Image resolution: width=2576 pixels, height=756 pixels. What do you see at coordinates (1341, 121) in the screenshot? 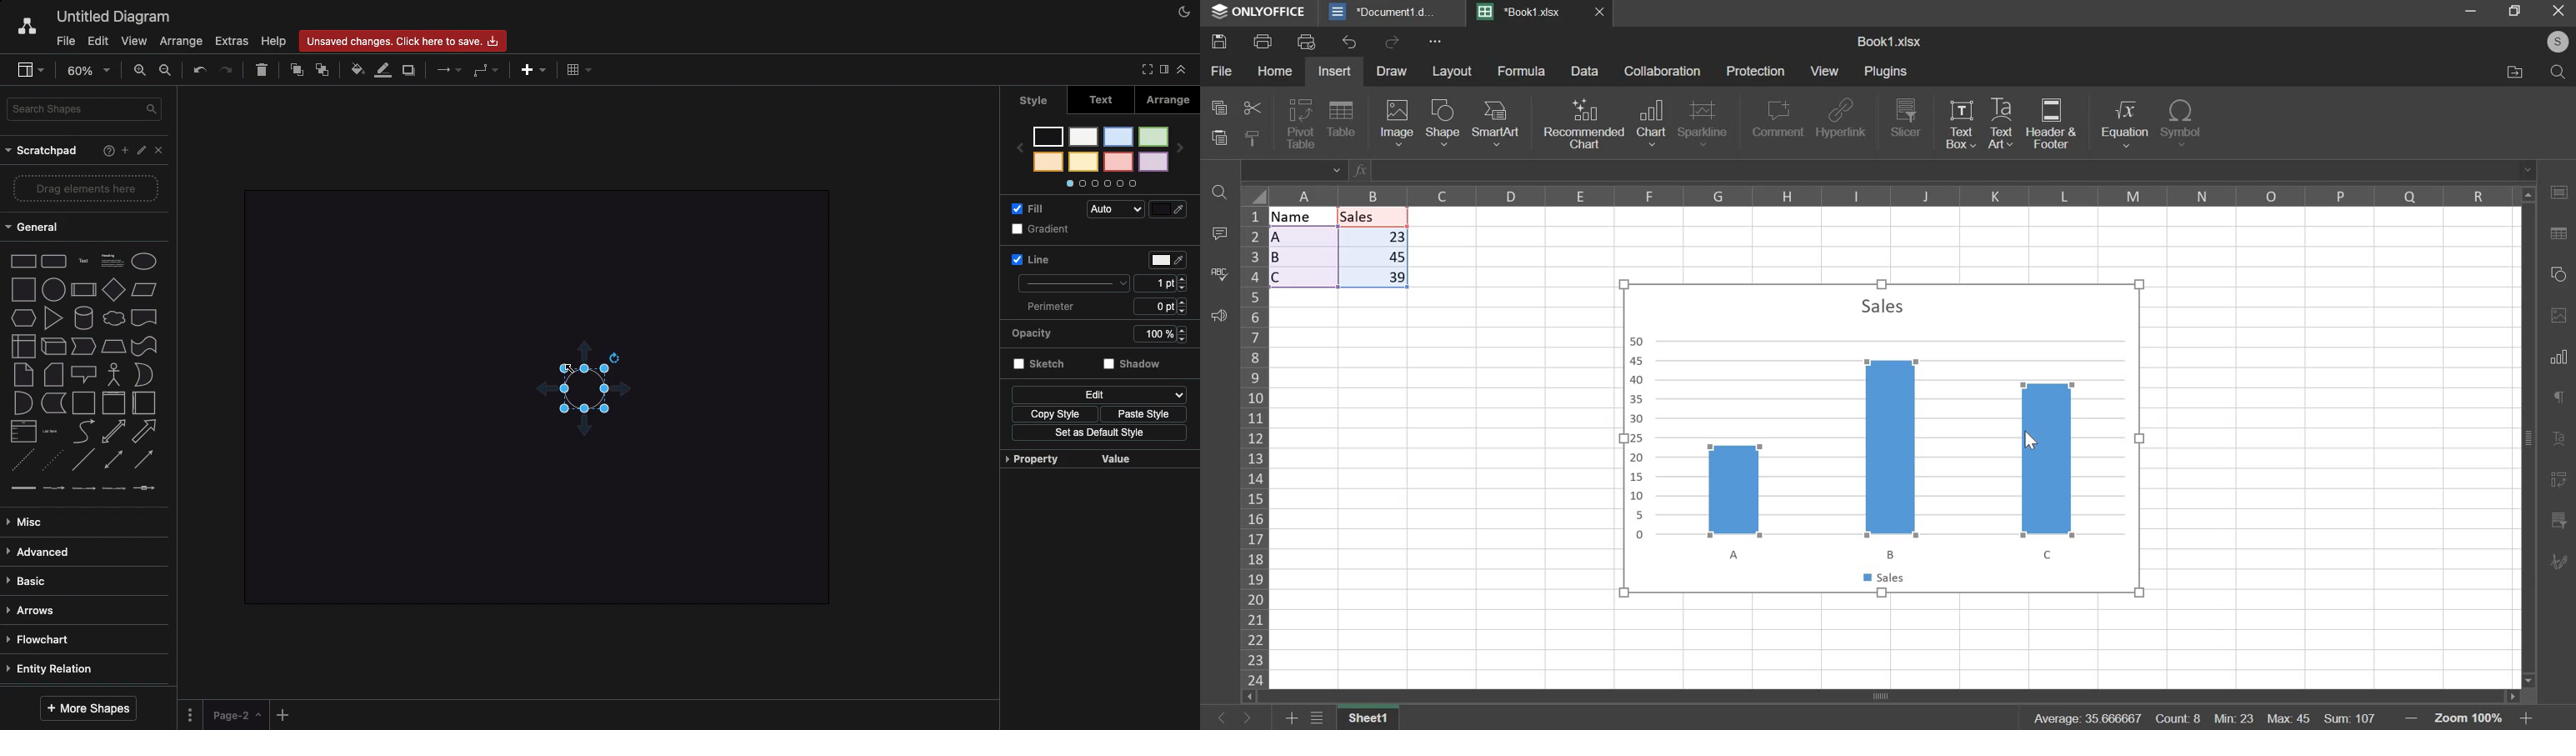
I see `table` at bounding box center [1341, 121].